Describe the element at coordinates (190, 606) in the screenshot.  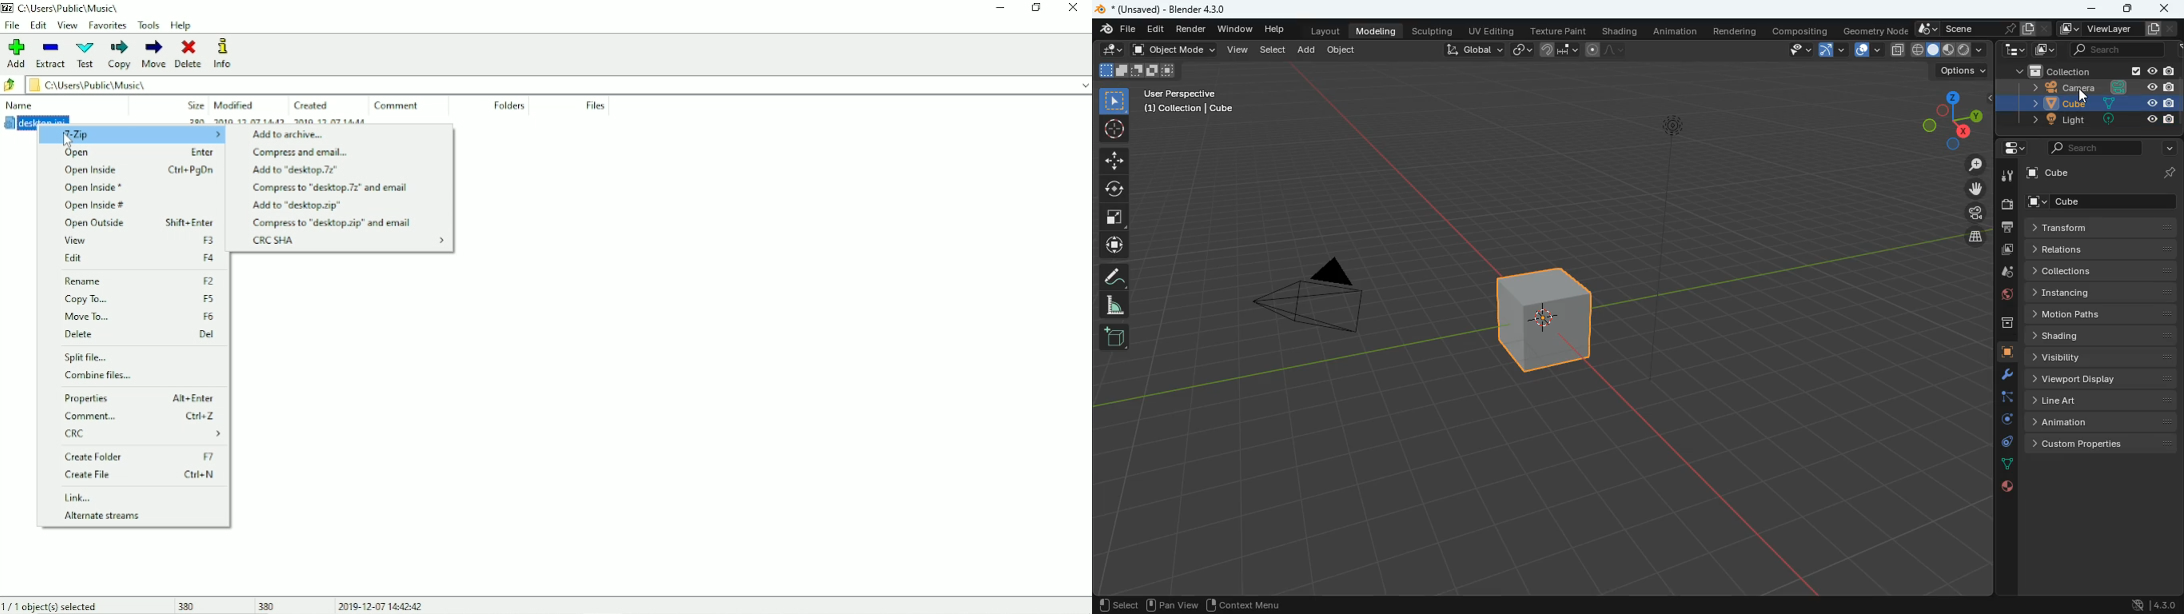
I see `380` at that location.